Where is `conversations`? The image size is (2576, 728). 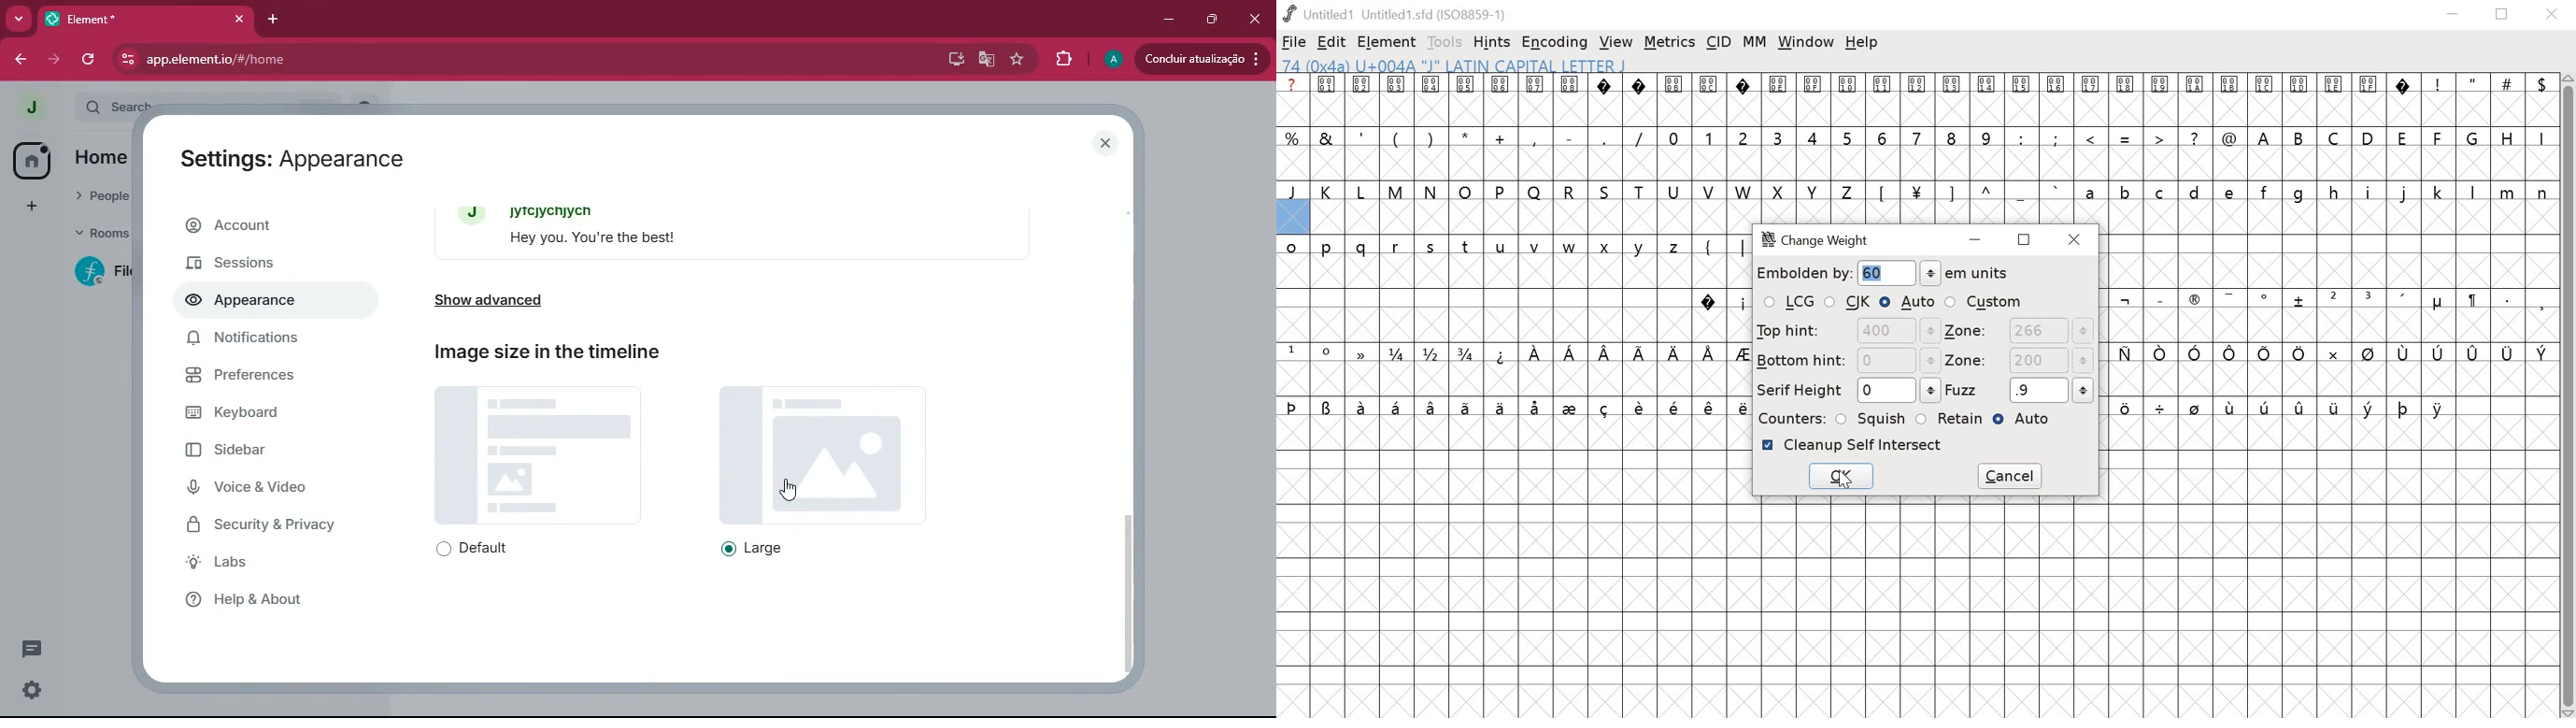
conversations is located at coordinates (24, 647).